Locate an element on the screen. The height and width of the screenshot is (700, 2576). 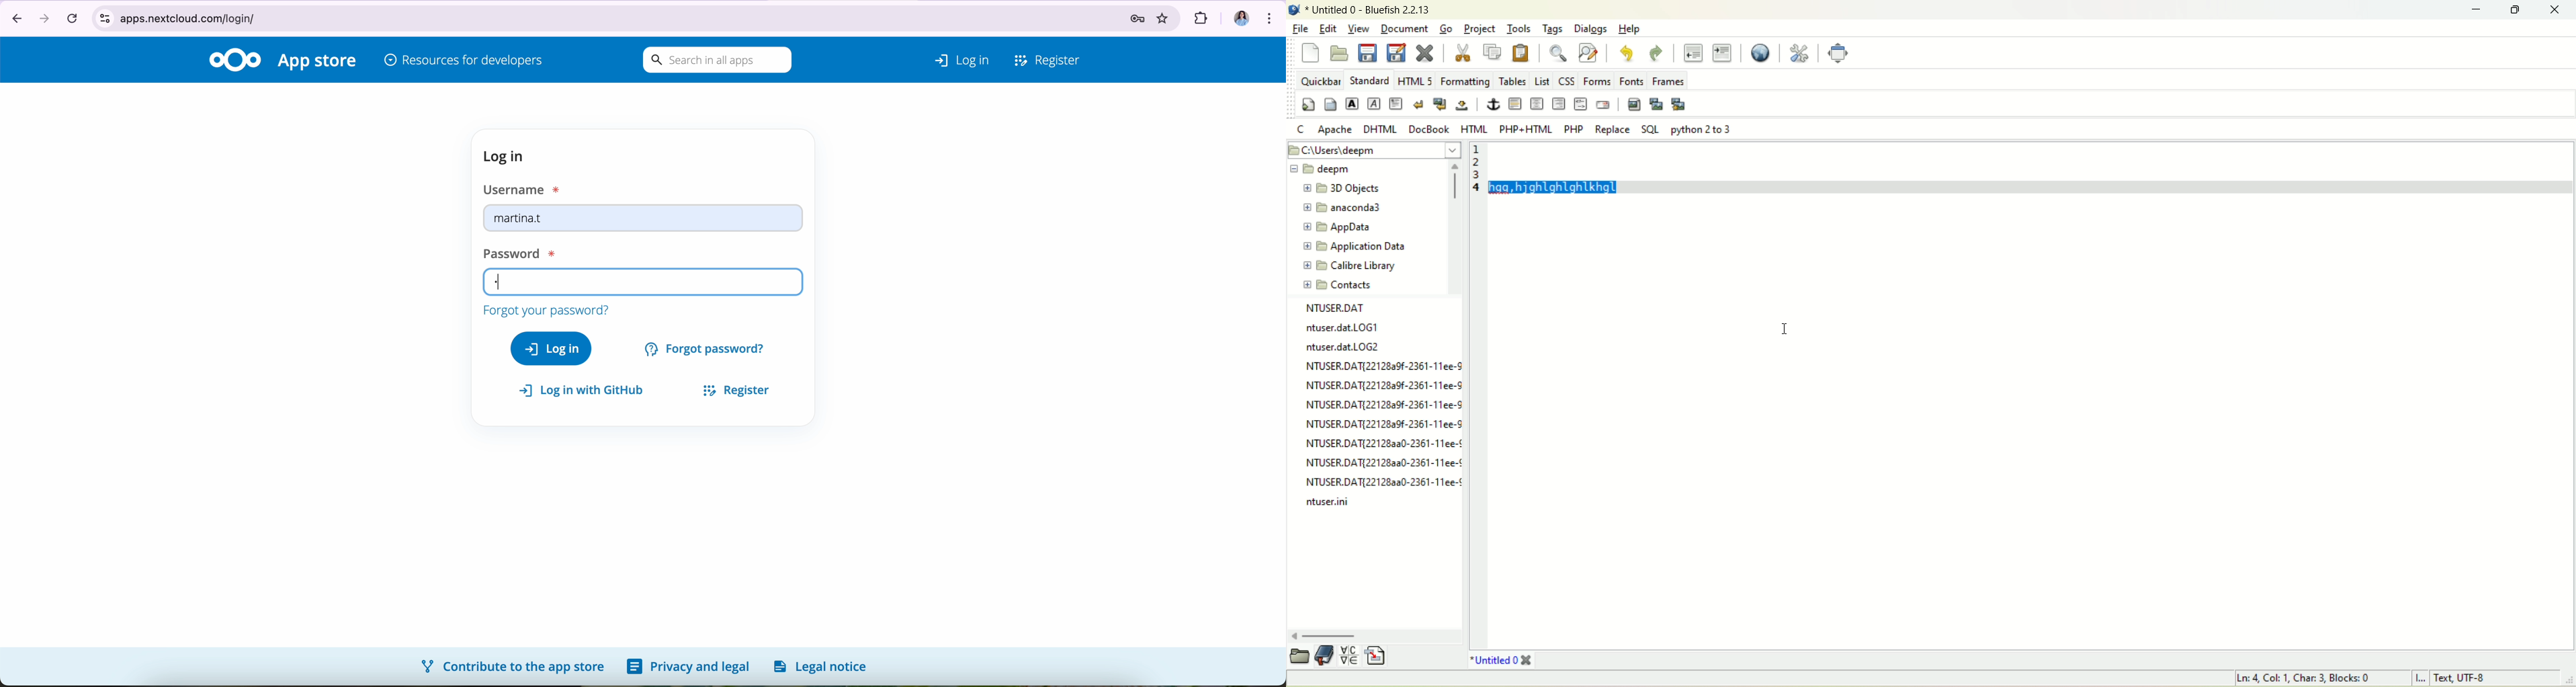
extensions is located at coordinates (1199, 15).